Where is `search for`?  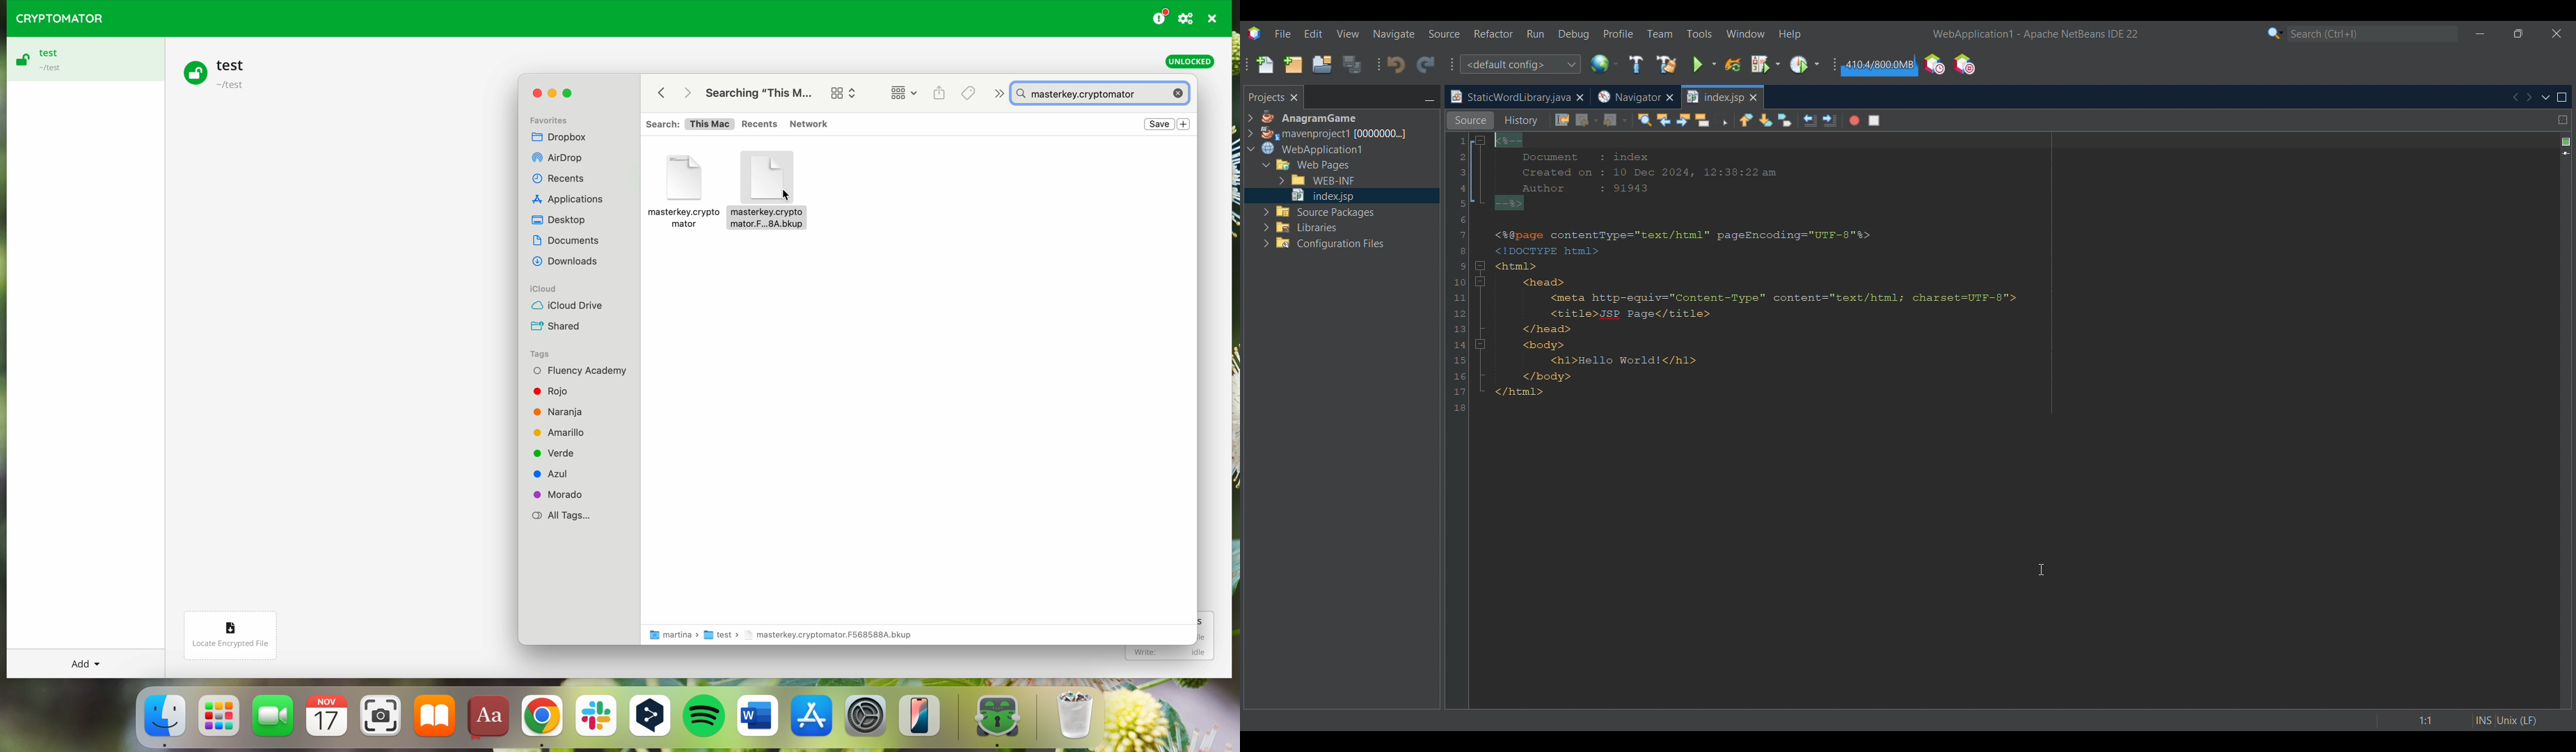 search for is located at coordinates (762, 90).